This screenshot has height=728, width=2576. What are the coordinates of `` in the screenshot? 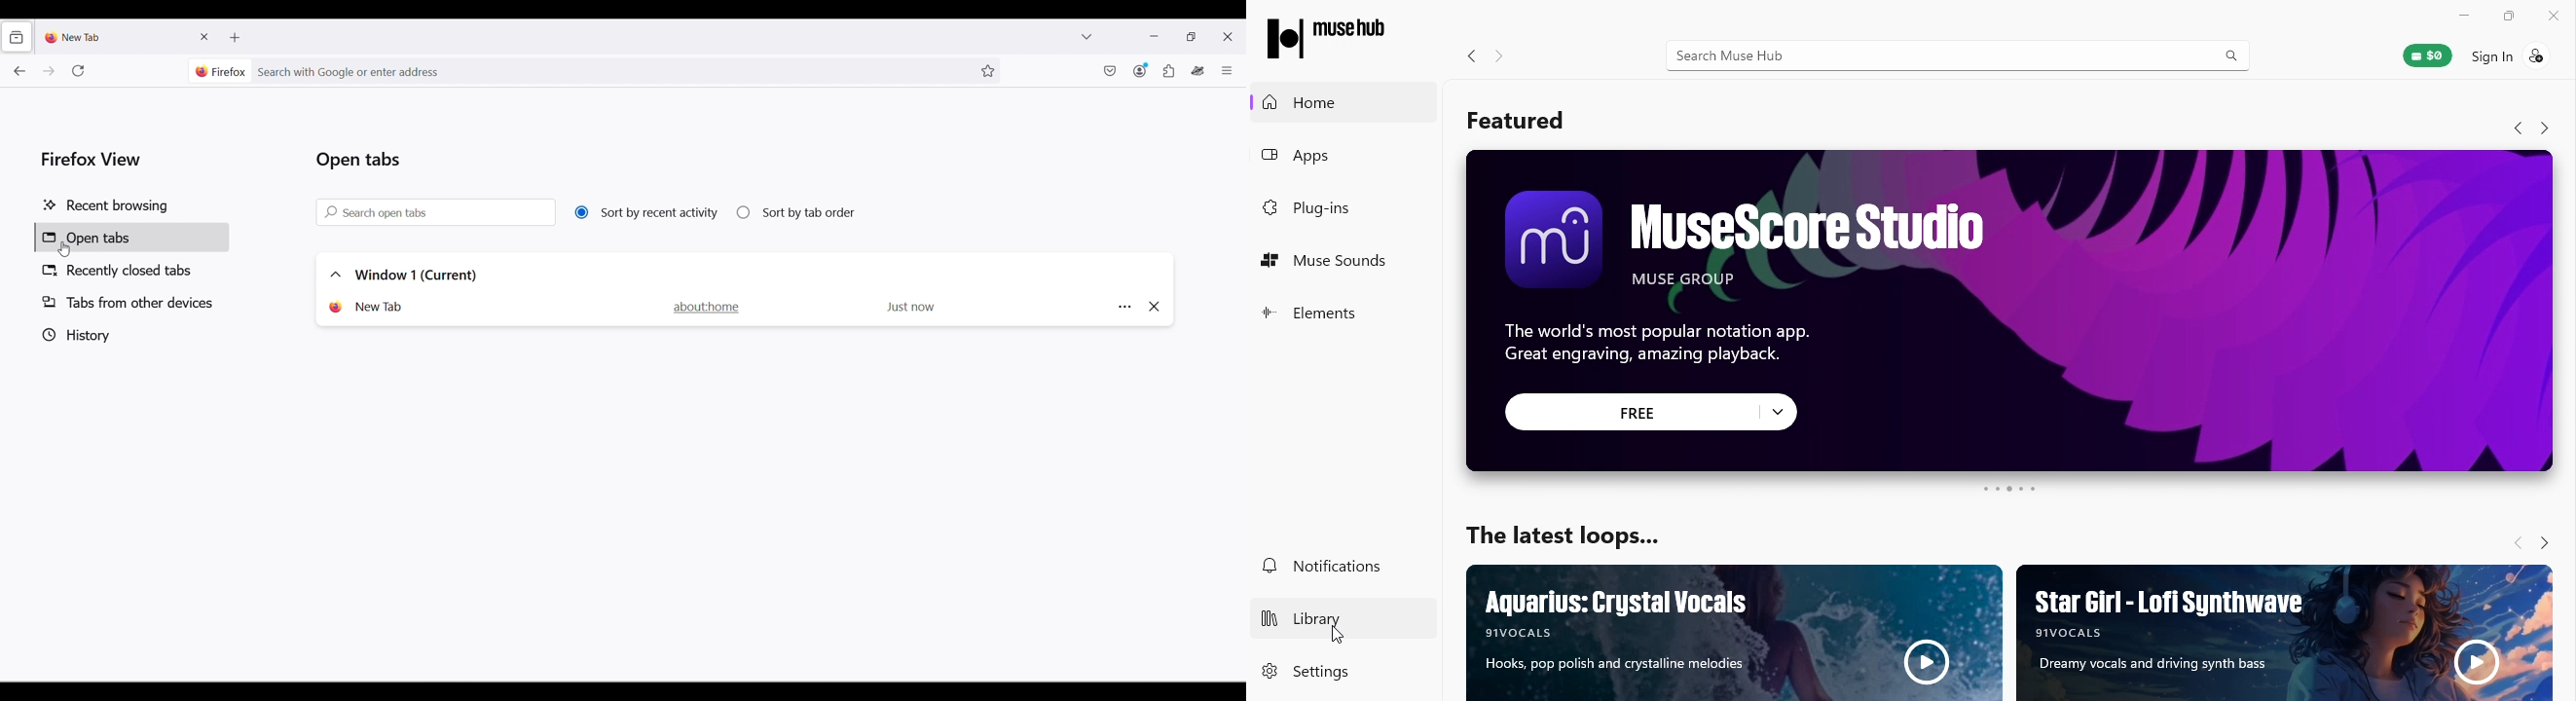 It's located at (1121, 307).